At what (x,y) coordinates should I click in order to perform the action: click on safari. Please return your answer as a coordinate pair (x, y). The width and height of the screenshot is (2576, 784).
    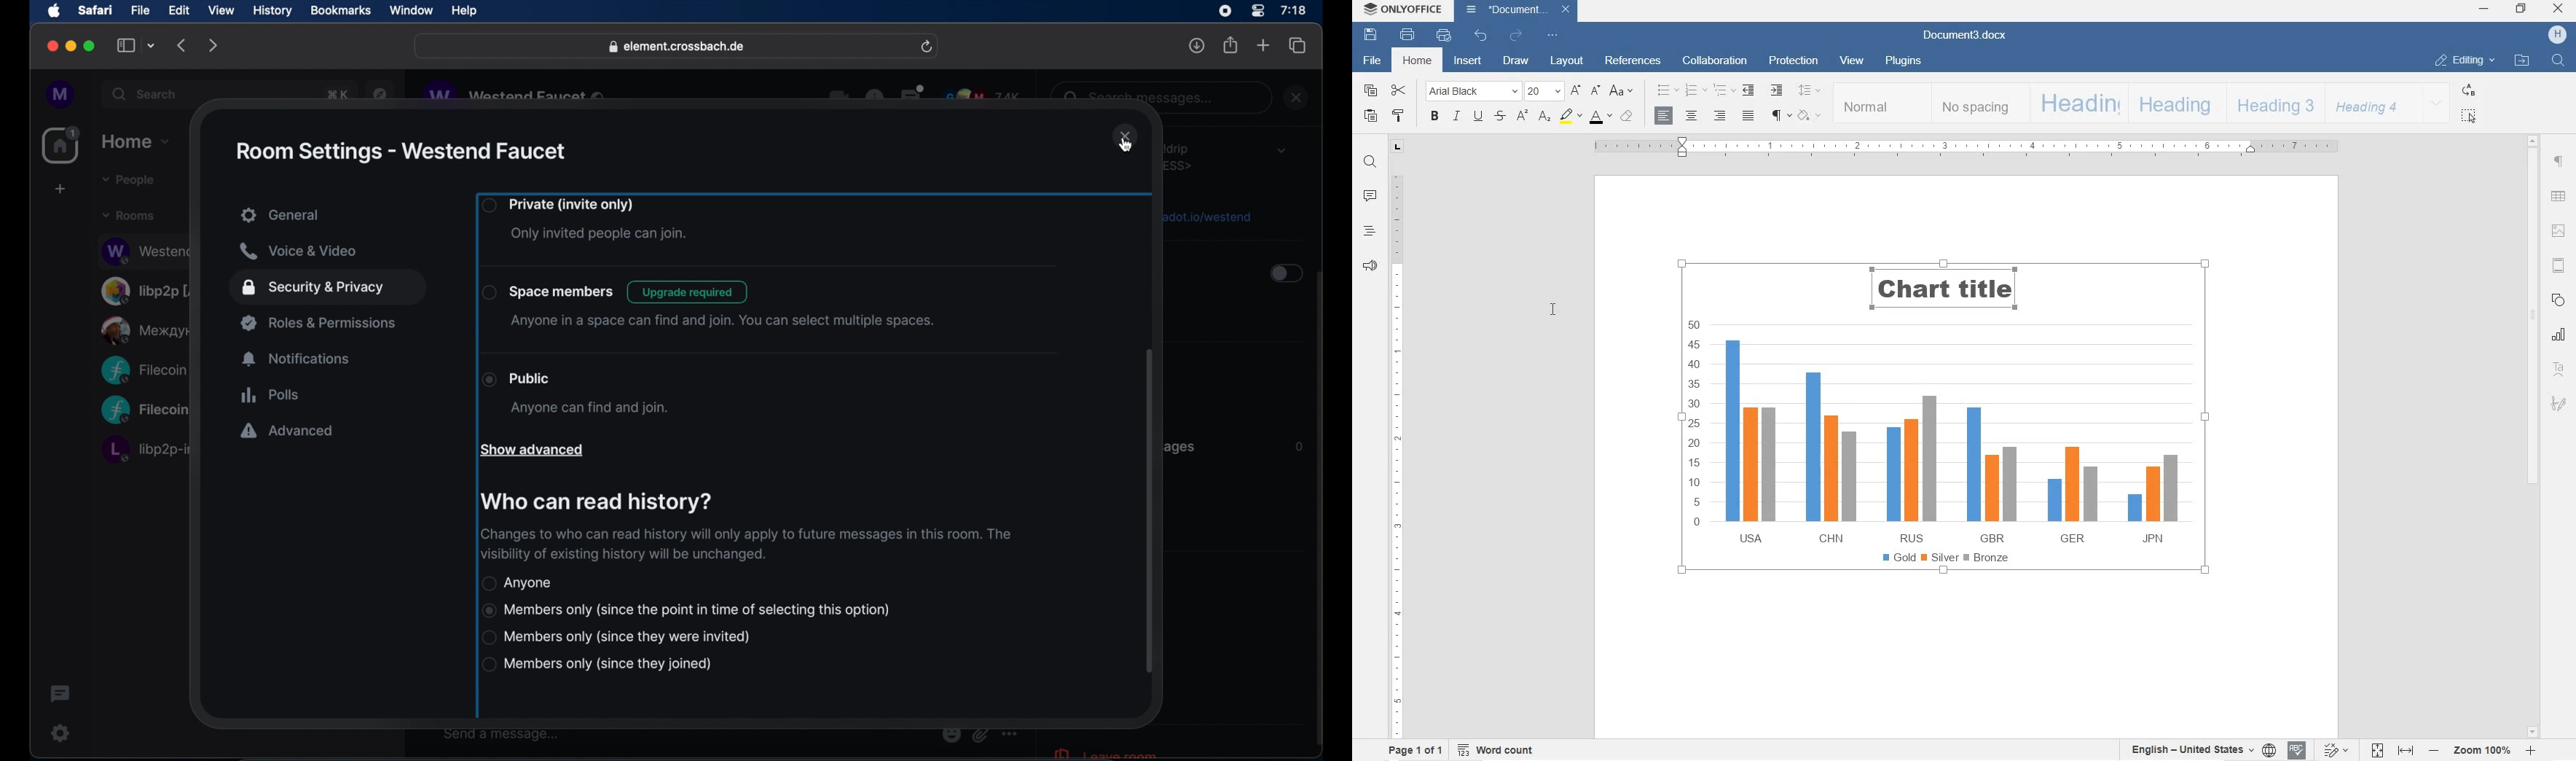
    Looking at the image, I should click on (94, 10).